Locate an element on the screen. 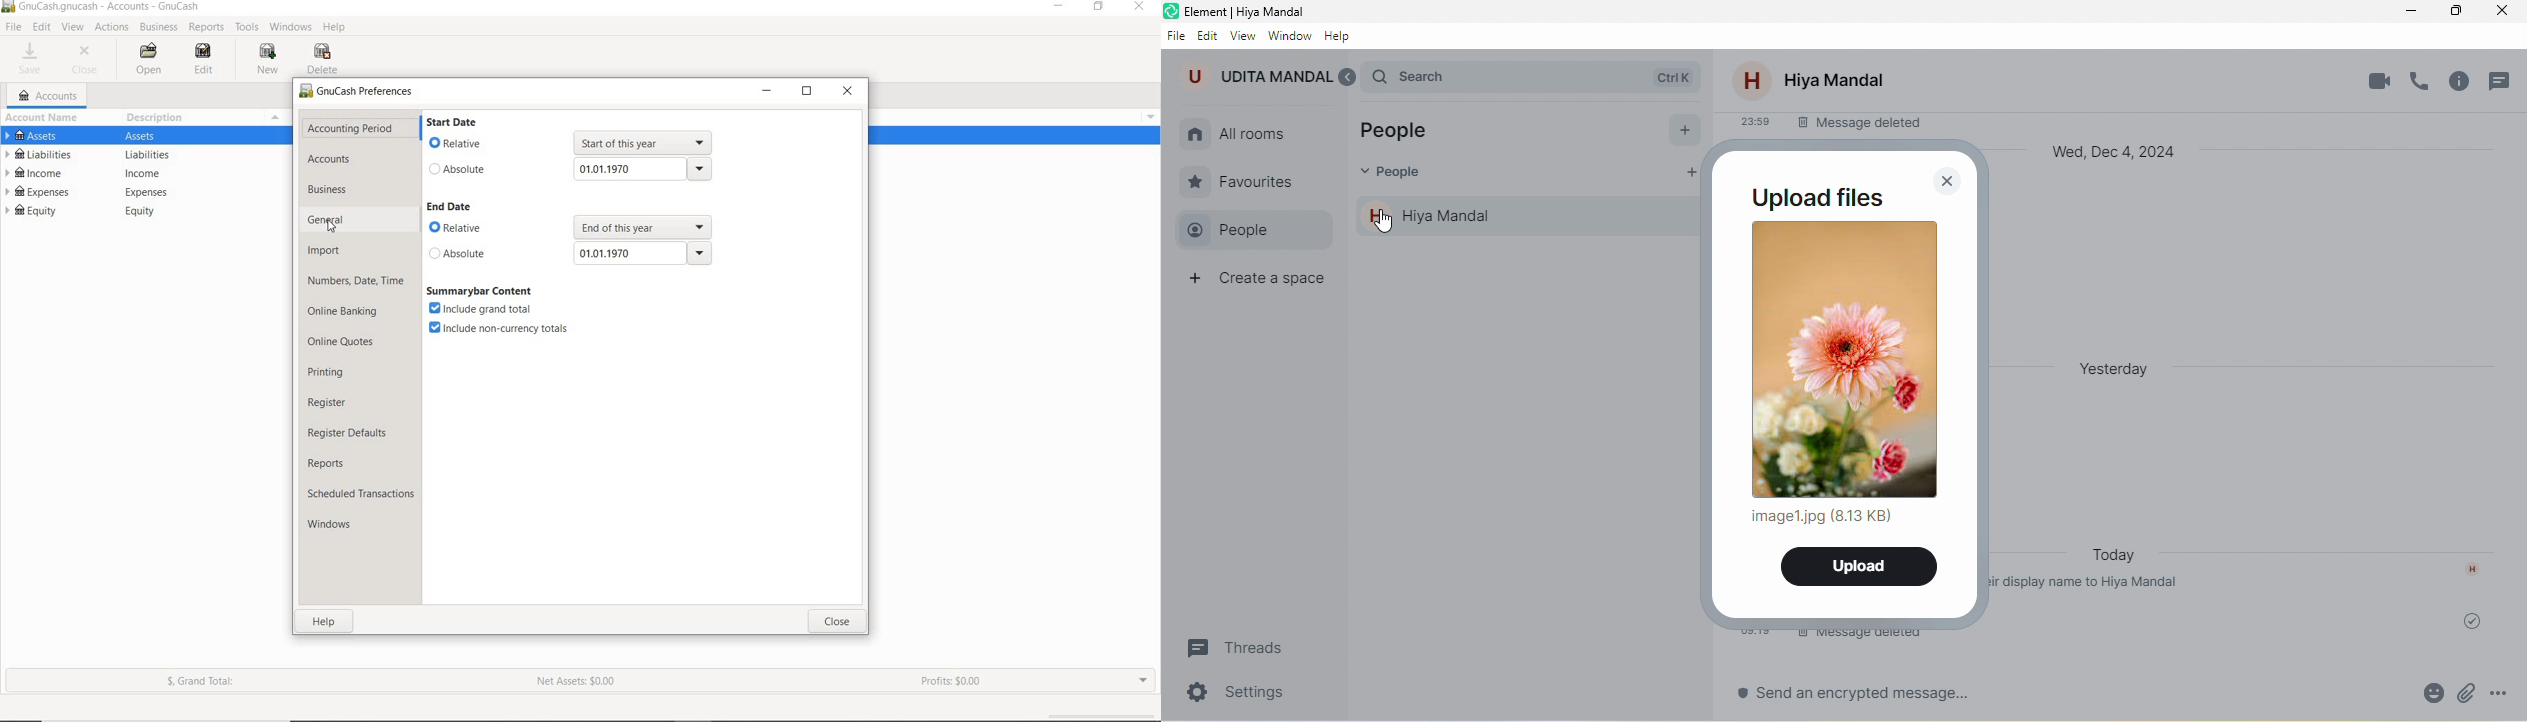 Image resolution: width=2548 pixels, height=728 pixels. voice call is located at coordinates (2424, 82).